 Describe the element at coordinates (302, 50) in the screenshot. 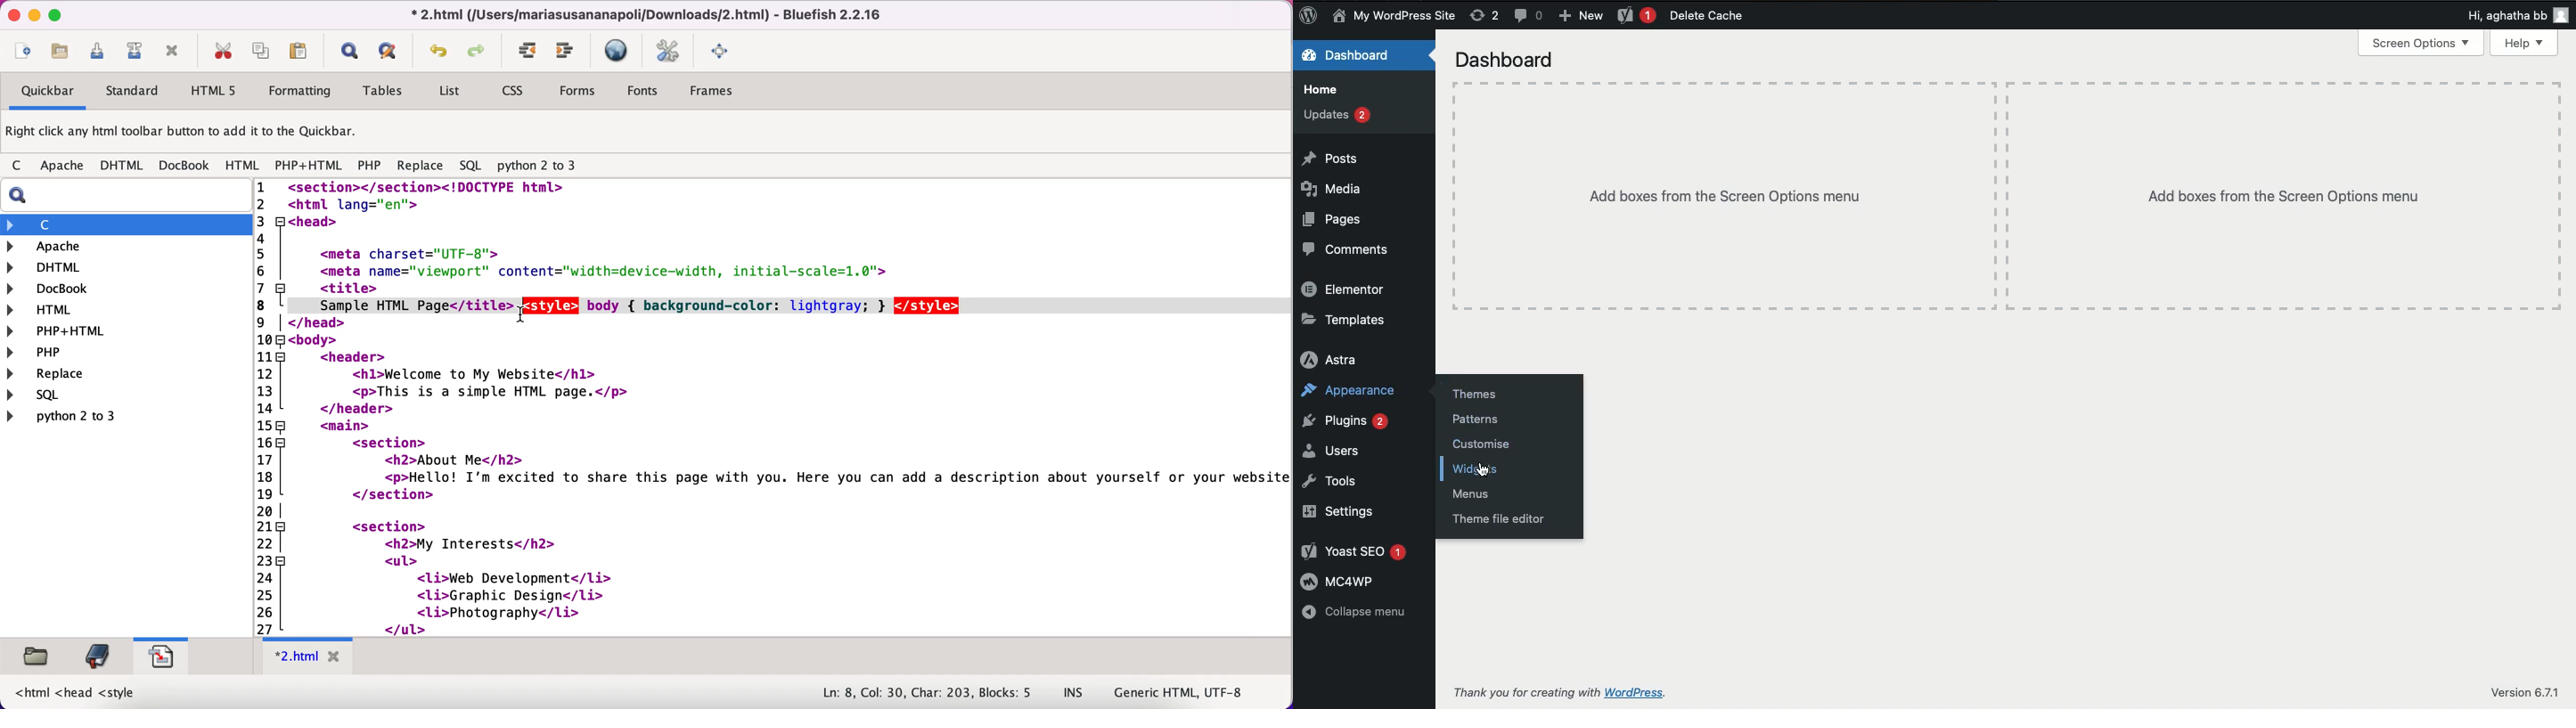

I see `paste` at that location.